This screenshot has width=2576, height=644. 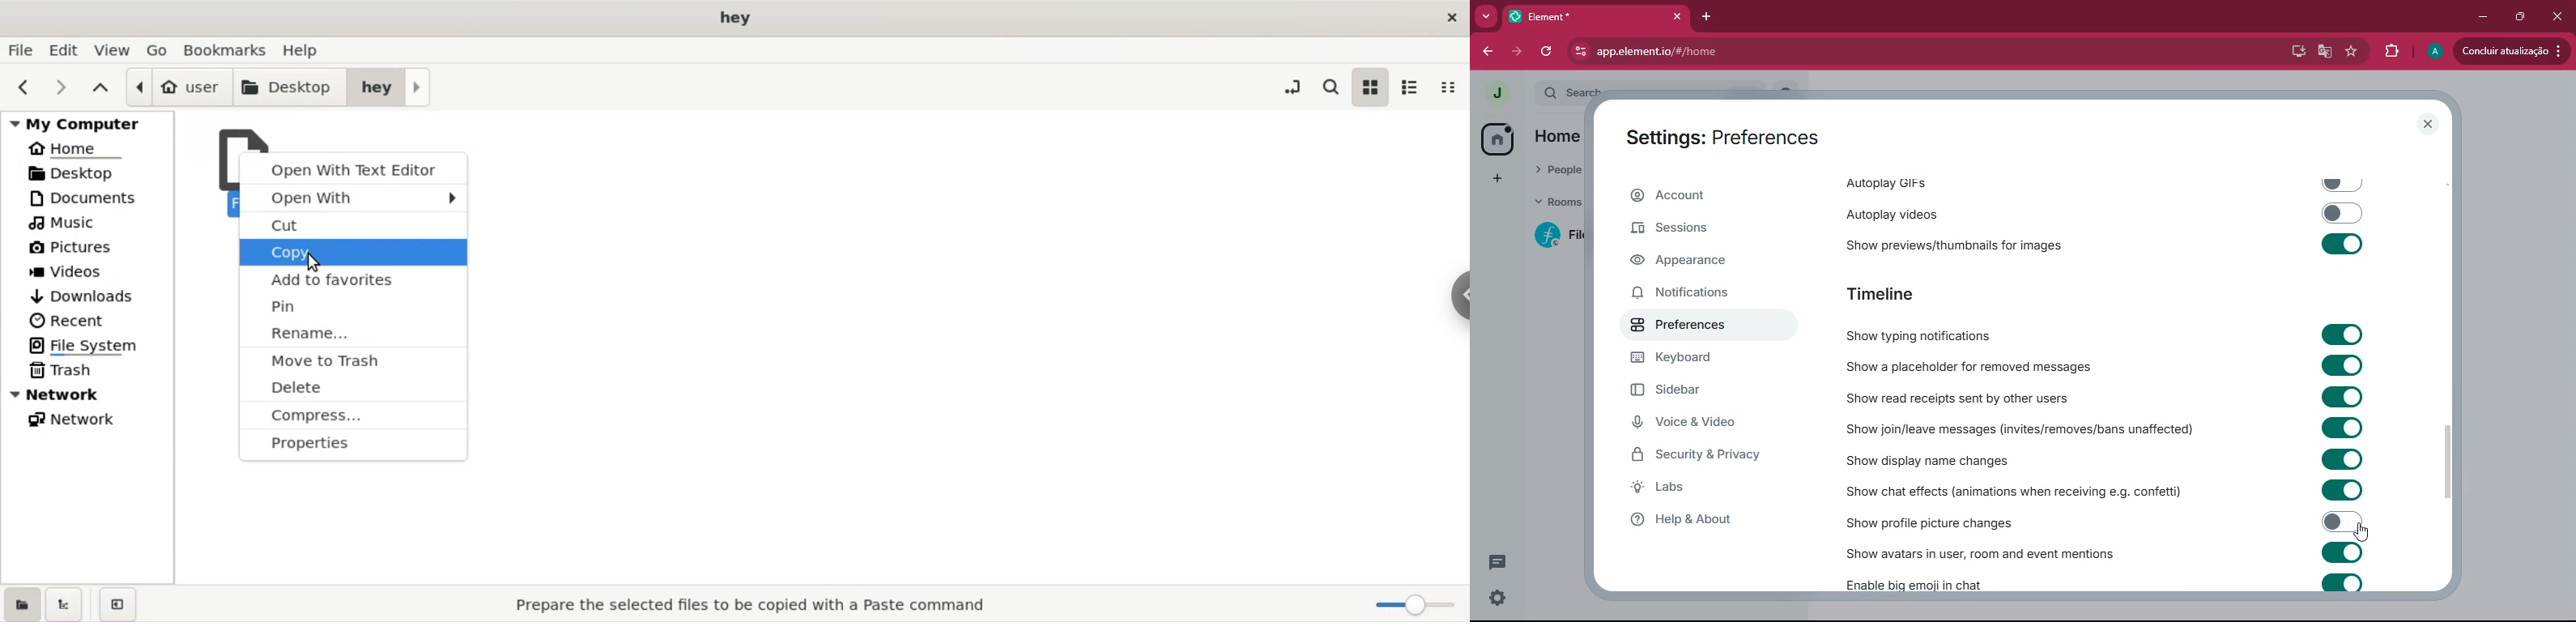 What do you see at coordinates (1710, 198) in the screenshot?
I see `account` at bounding box center [1710, 198].